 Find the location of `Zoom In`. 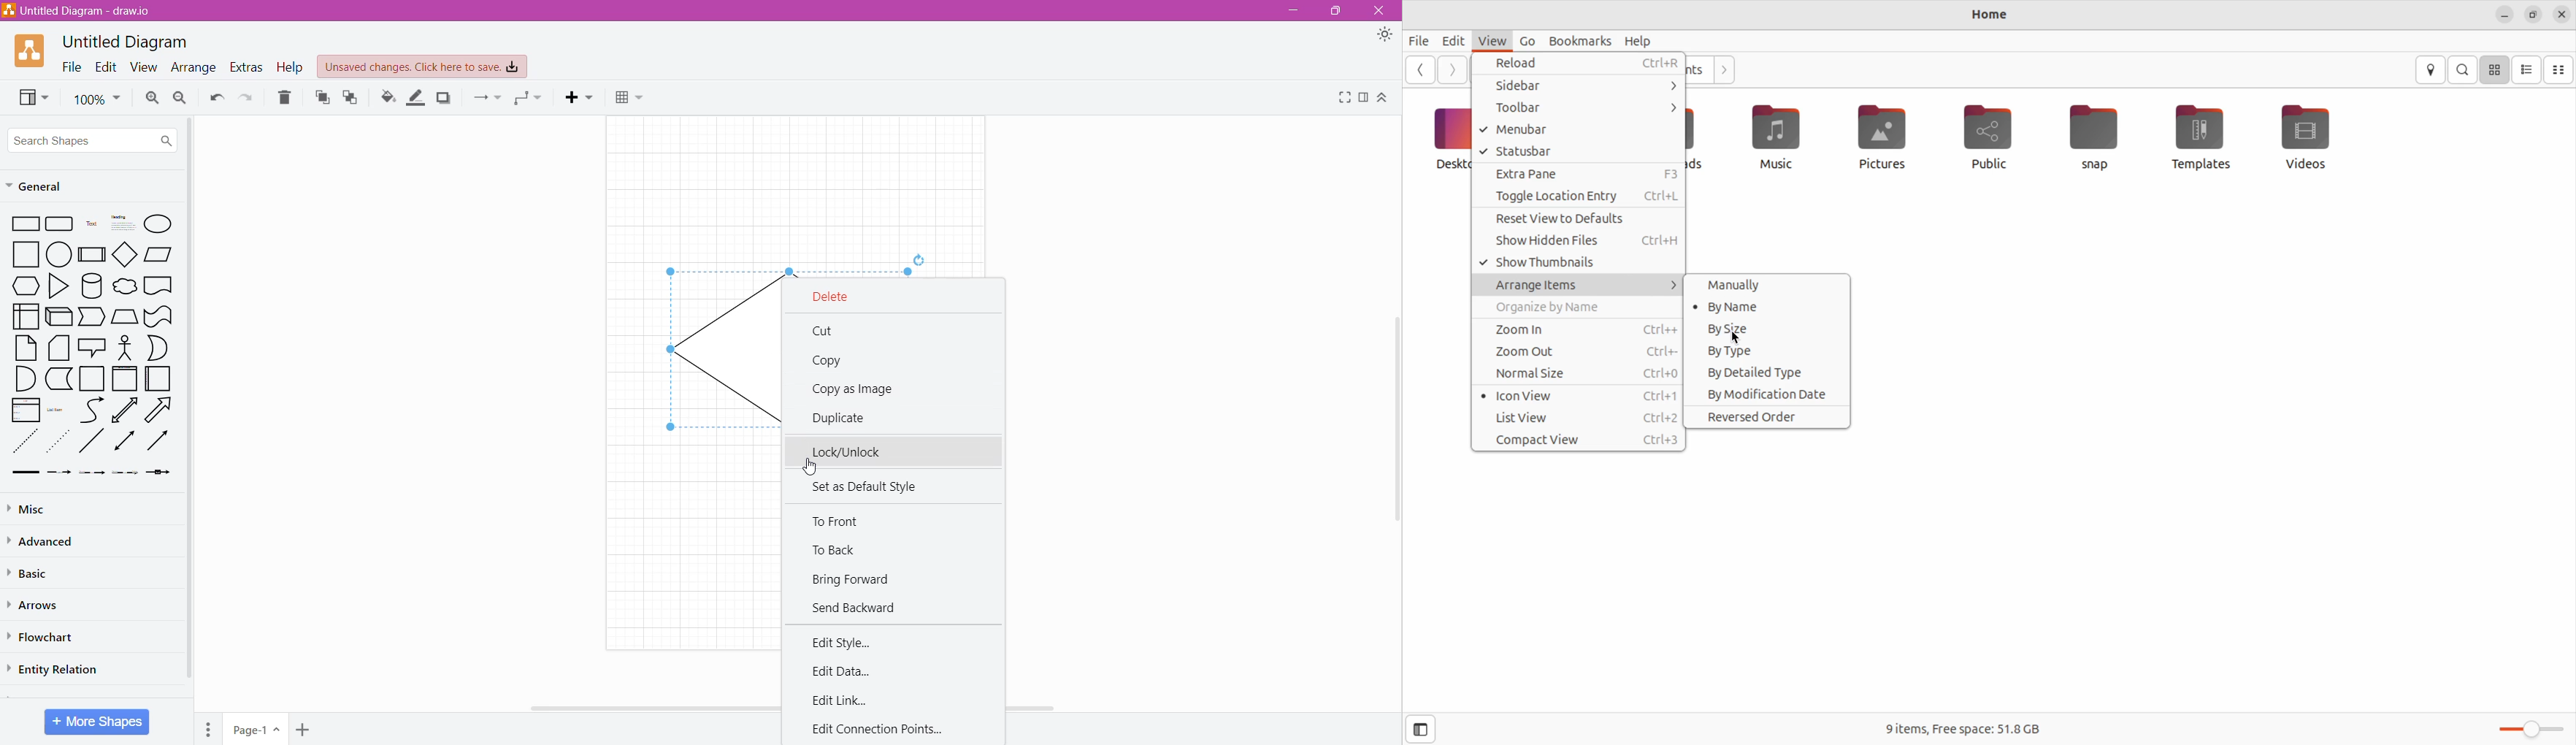

Zoom In is located at coordinates (151, 98).